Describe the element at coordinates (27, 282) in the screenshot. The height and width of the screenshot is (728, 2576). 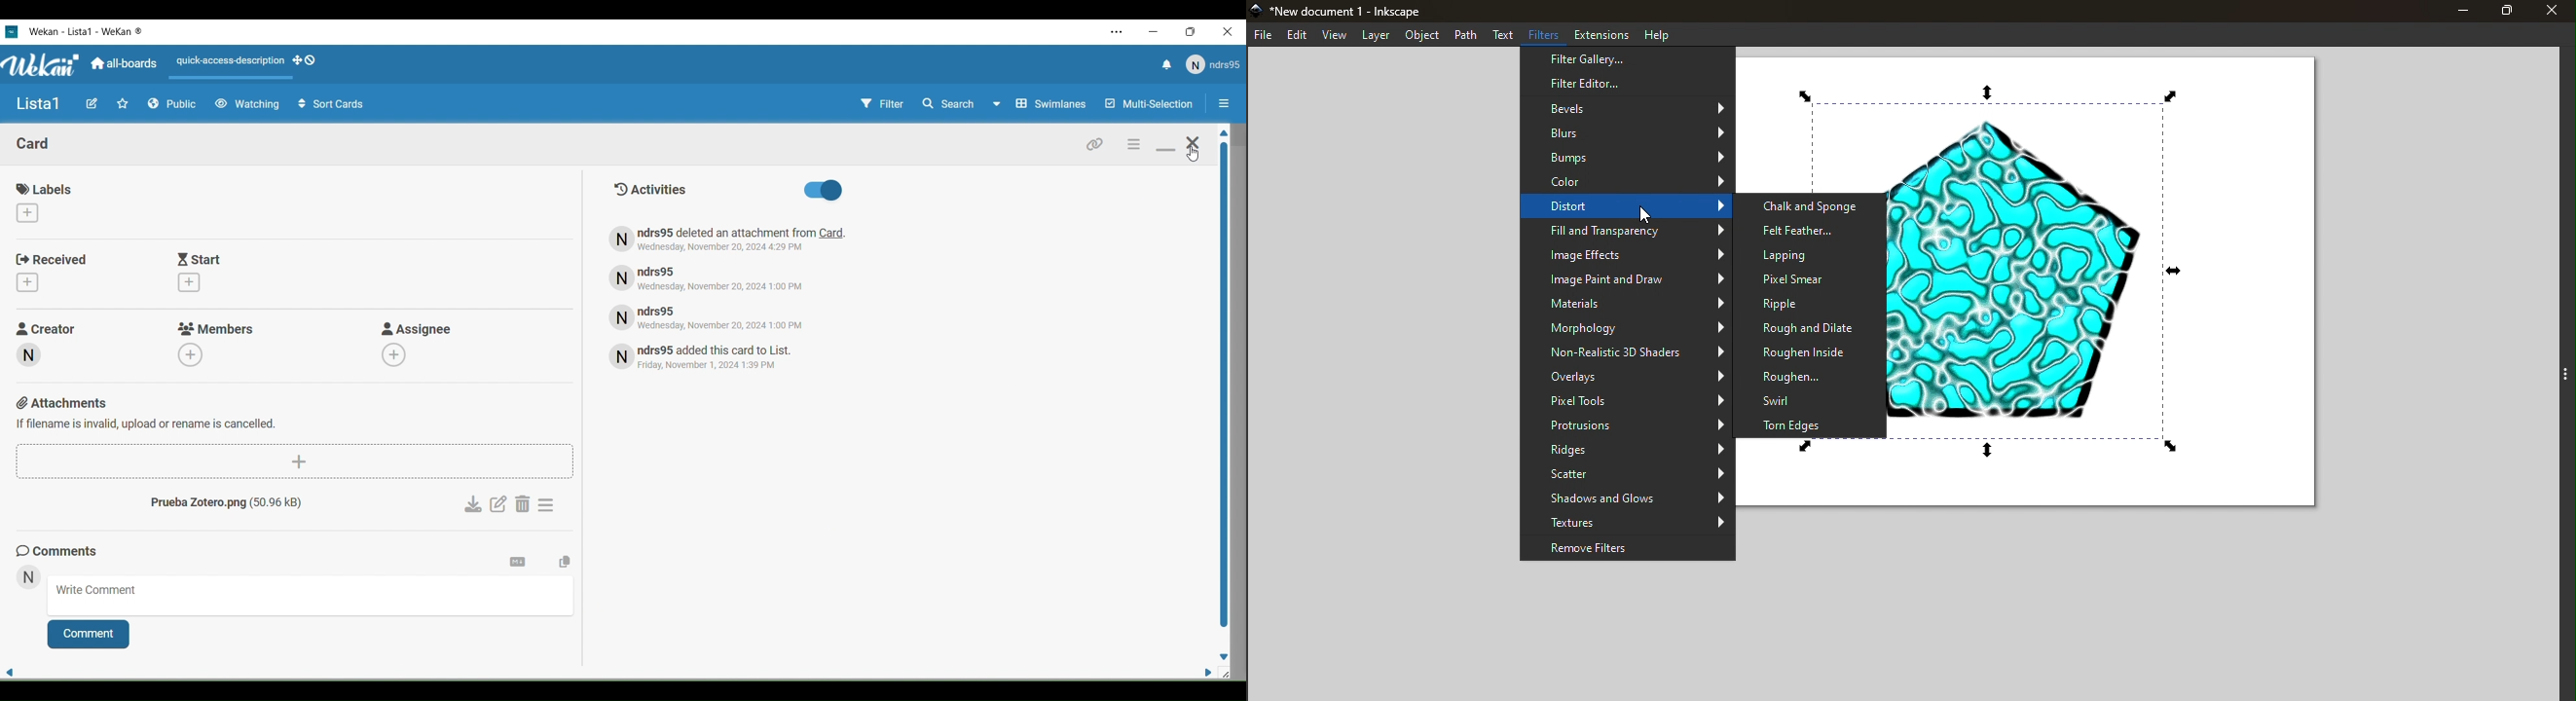
I see `Add received` at that location.